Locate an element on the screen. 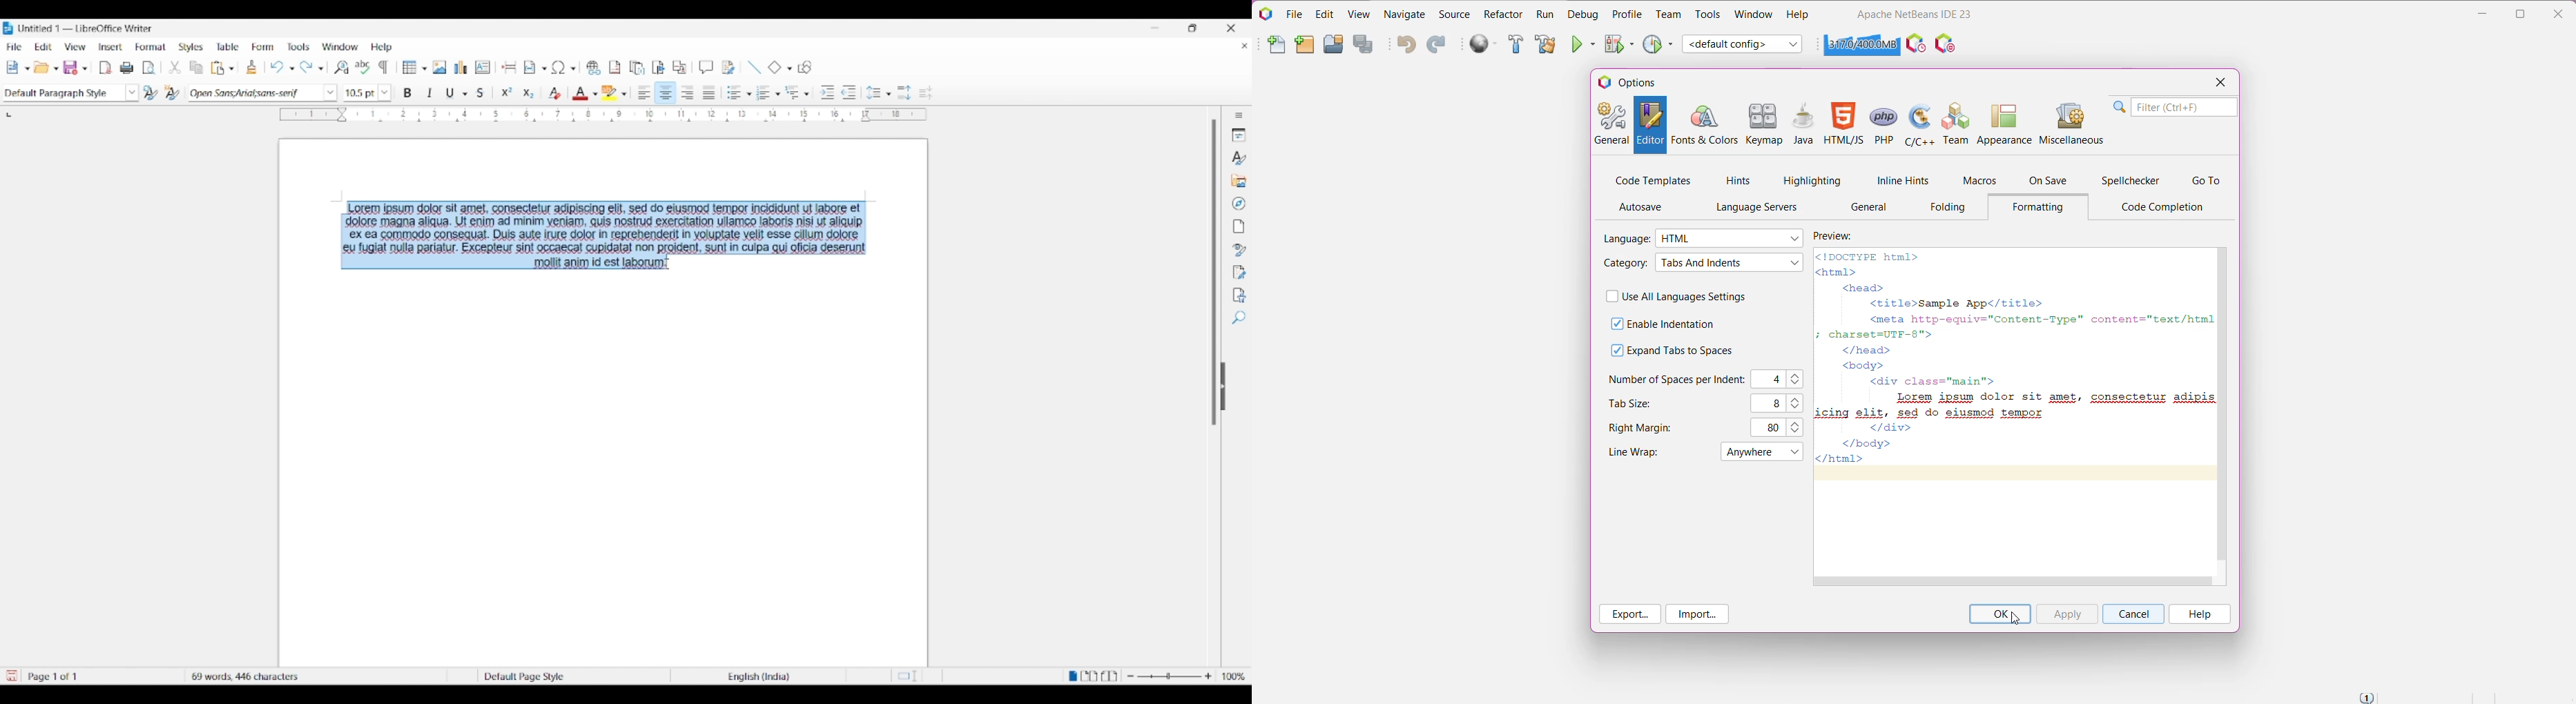  Selected toggle ordered list is located at coordinates (764, 92).